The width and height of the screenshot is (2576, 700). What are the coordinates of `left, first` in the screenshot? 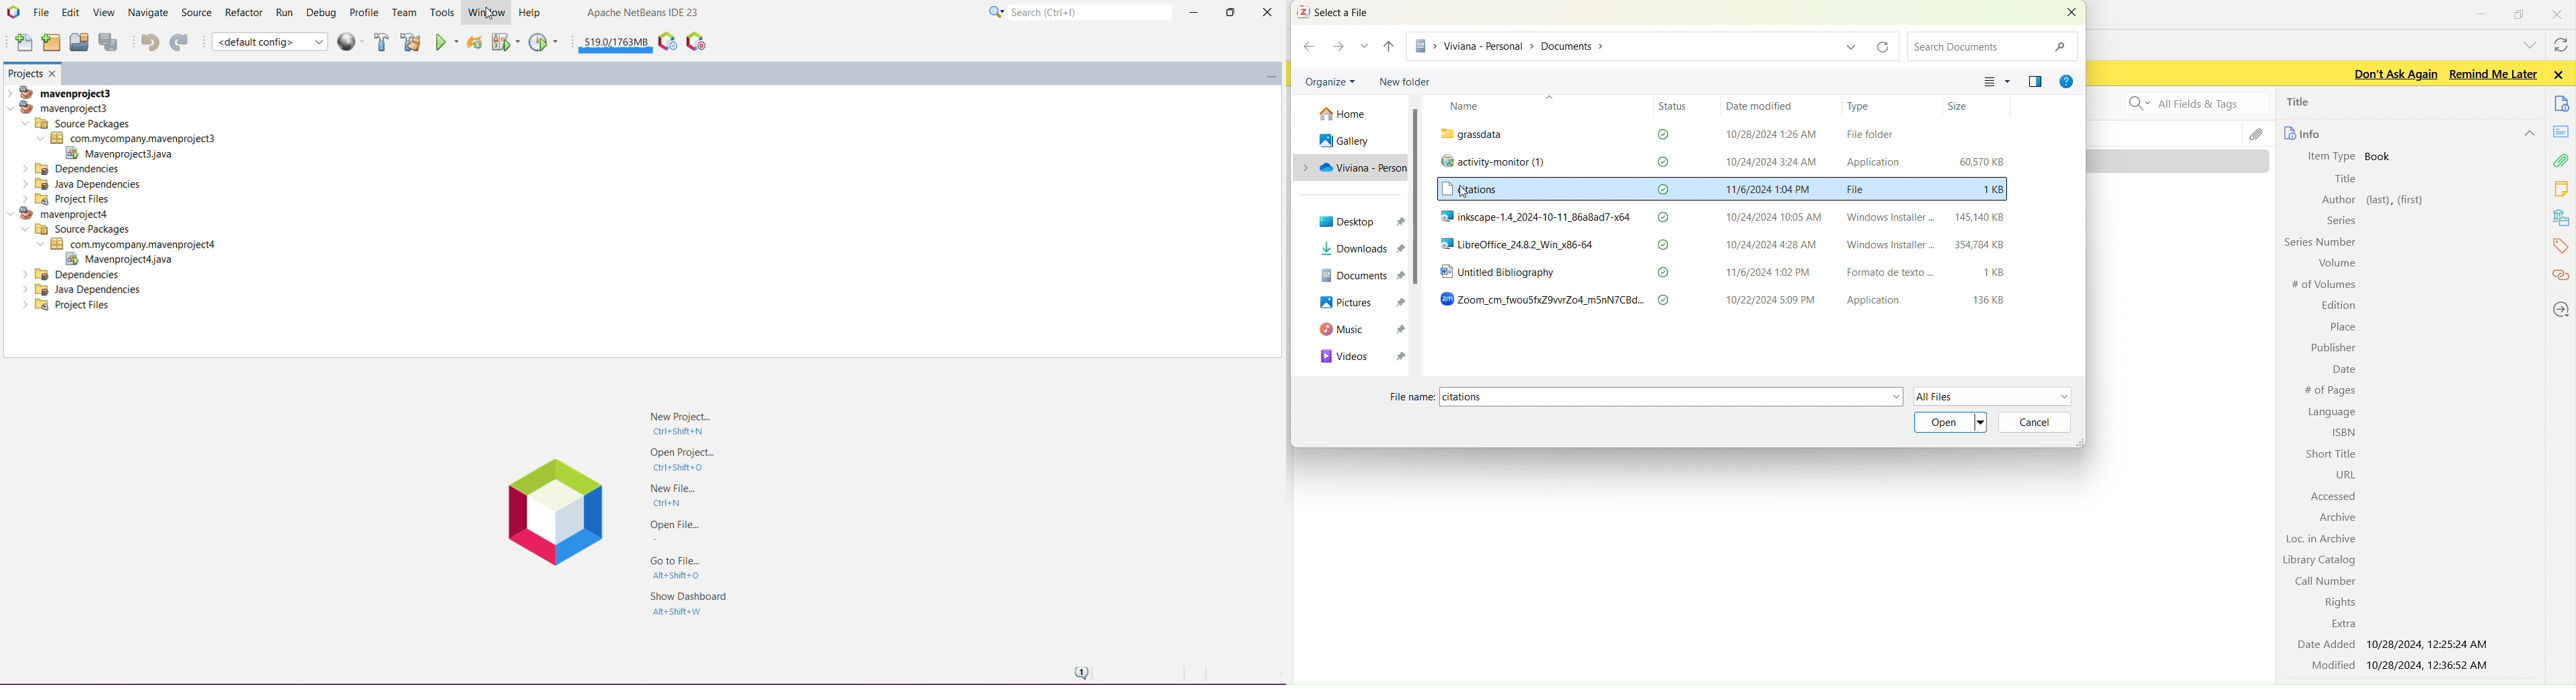 It's located at (2396, 199).